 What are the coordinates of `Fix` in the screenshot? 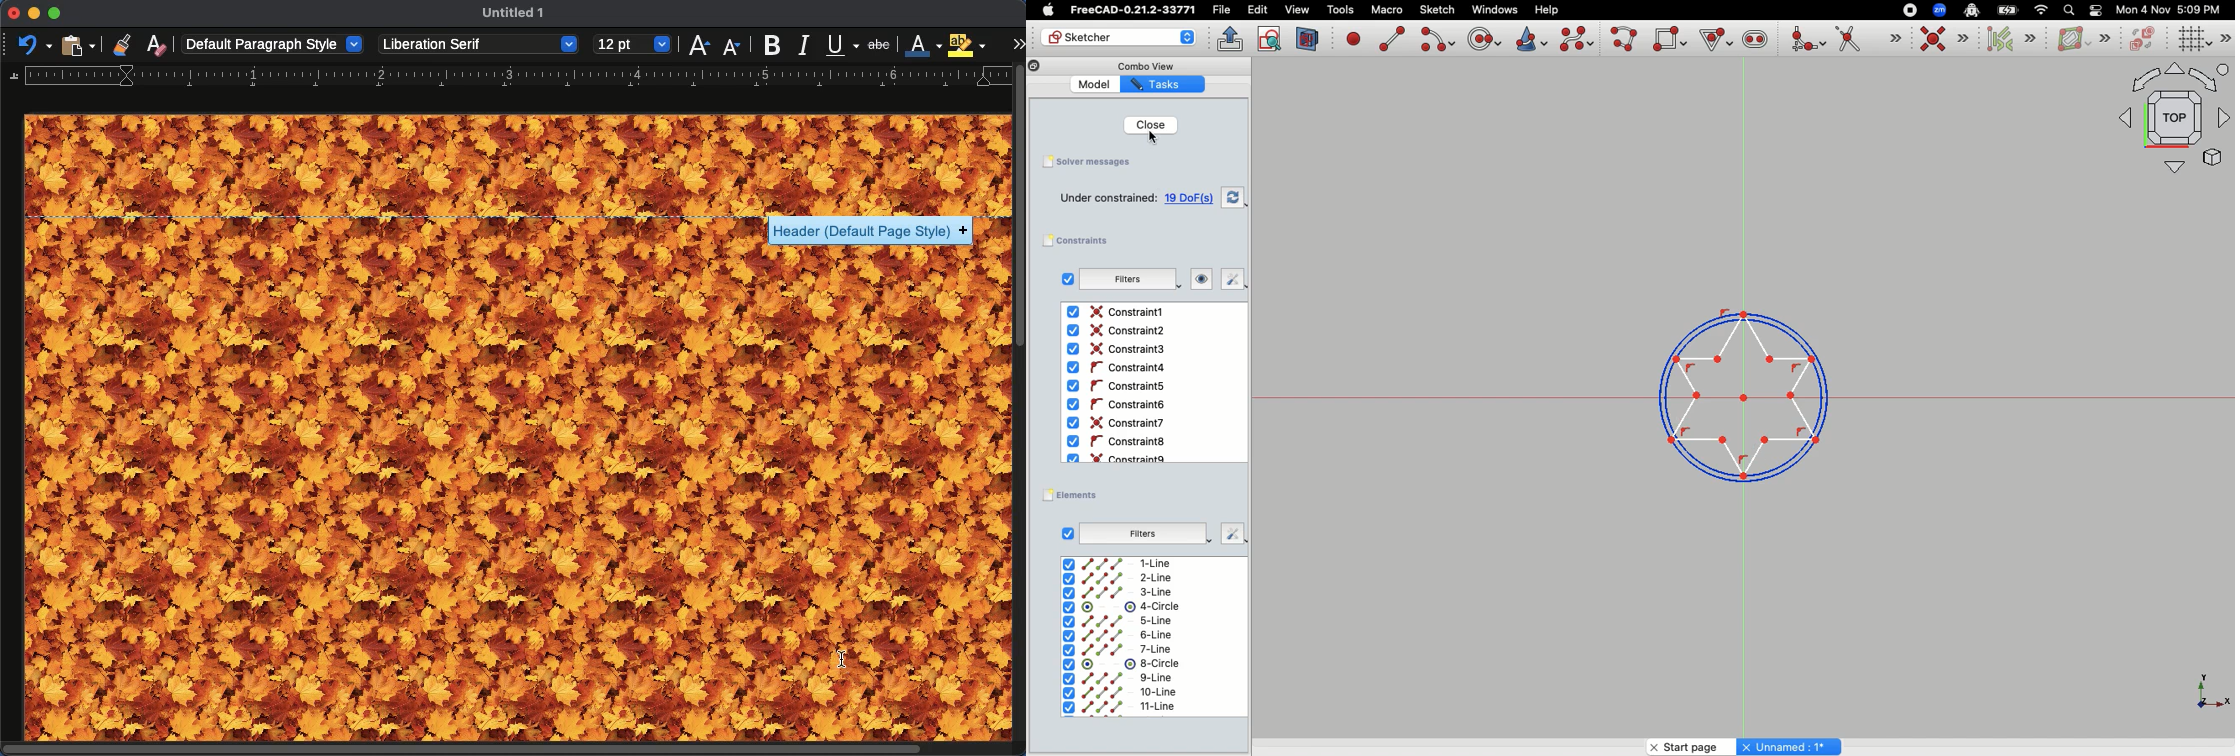 It's located at (1228, 280).